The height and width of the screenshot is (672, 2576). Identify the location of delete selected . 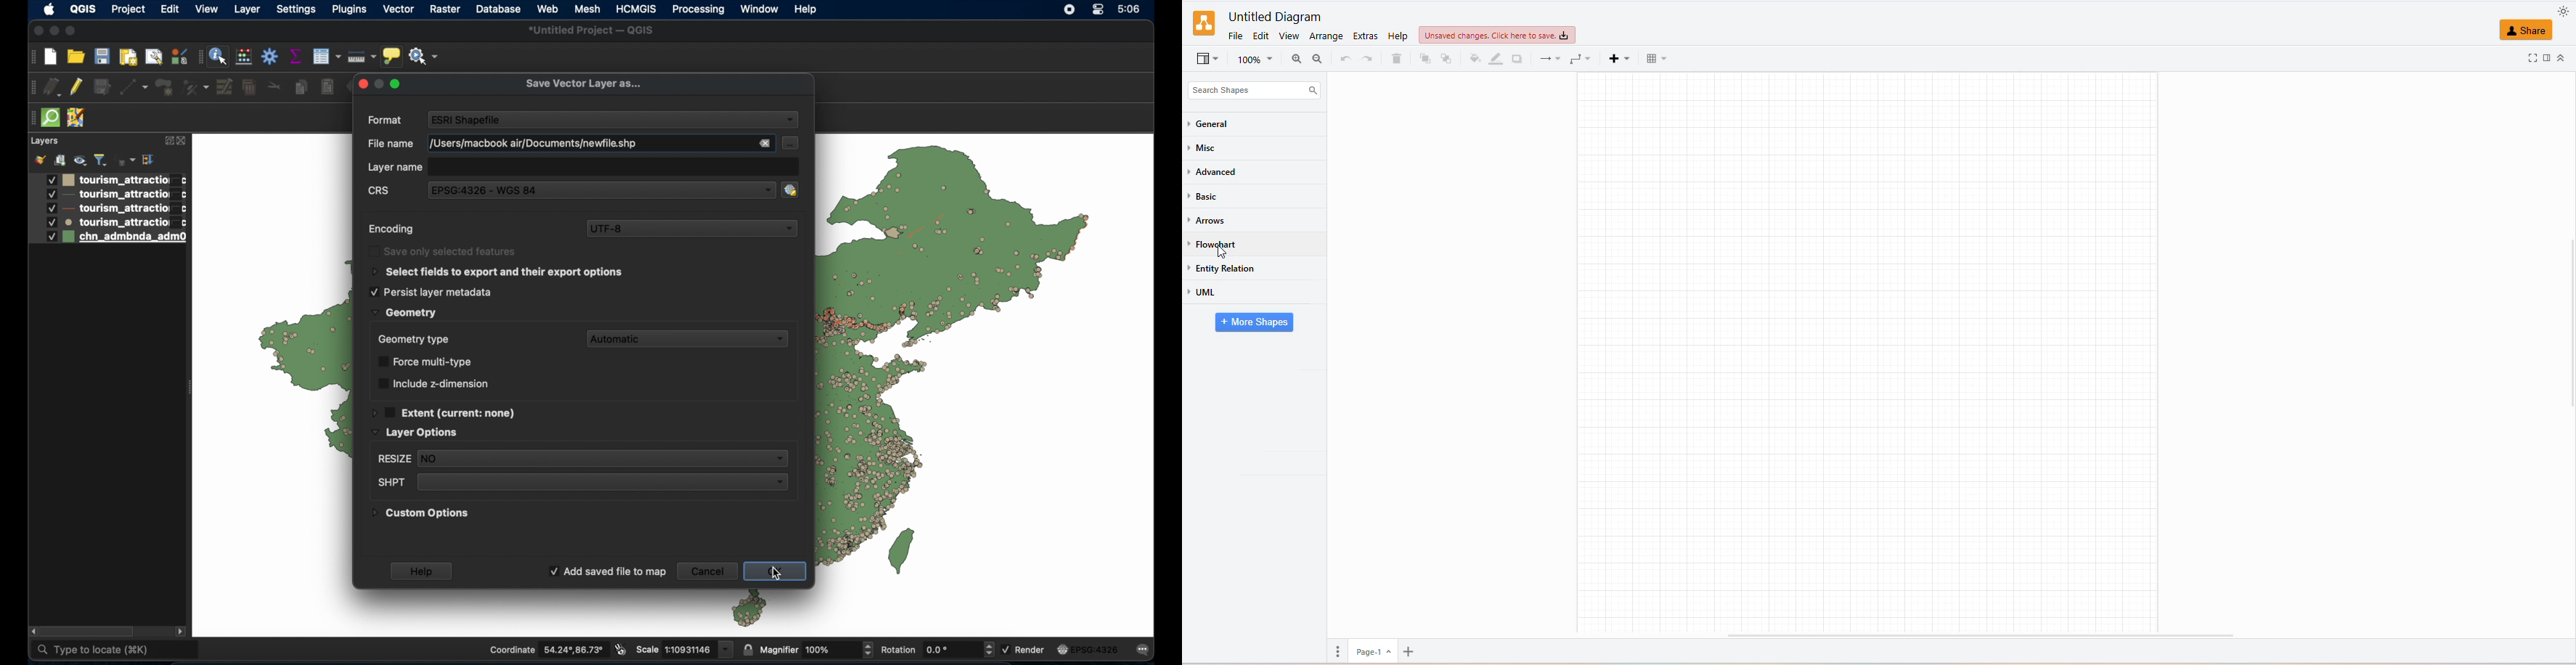
(249, 87).